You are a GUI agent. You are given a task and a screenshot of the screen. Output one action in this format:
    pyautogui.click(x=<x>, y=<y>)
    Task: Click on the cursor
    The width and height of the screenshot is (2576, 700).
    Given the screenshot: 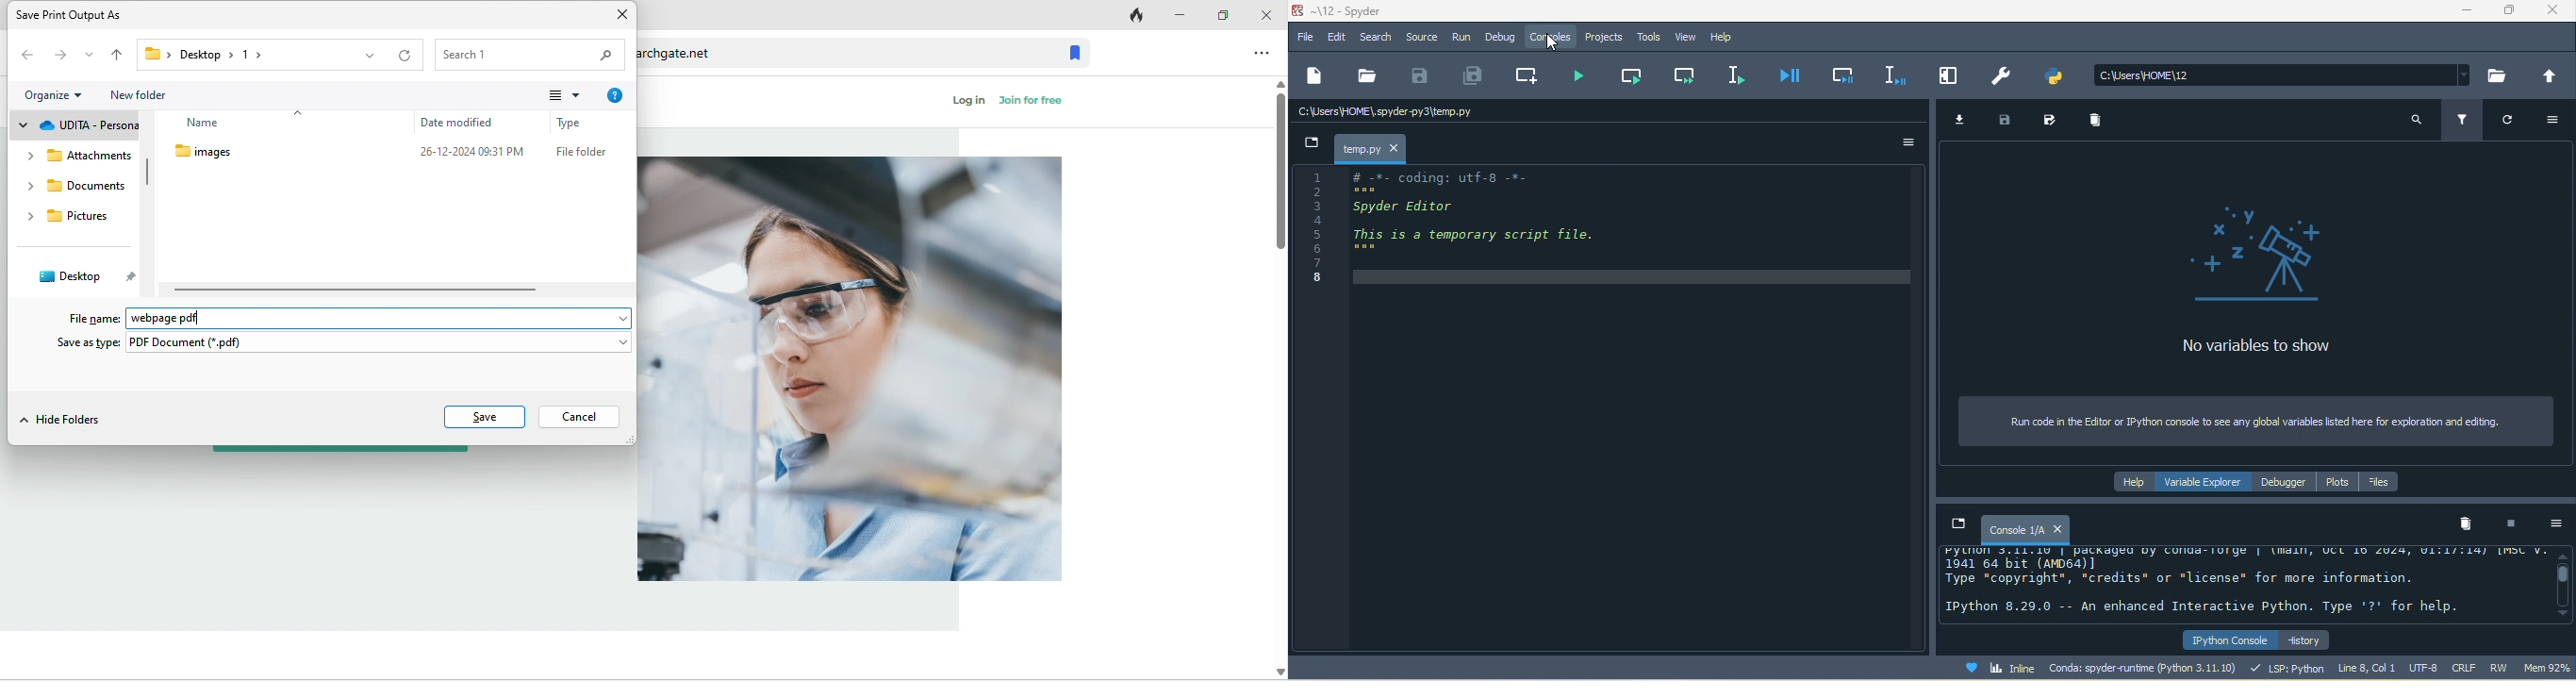 What is the action you would take?
    pyautogui.click(x=1554, y=43)
    